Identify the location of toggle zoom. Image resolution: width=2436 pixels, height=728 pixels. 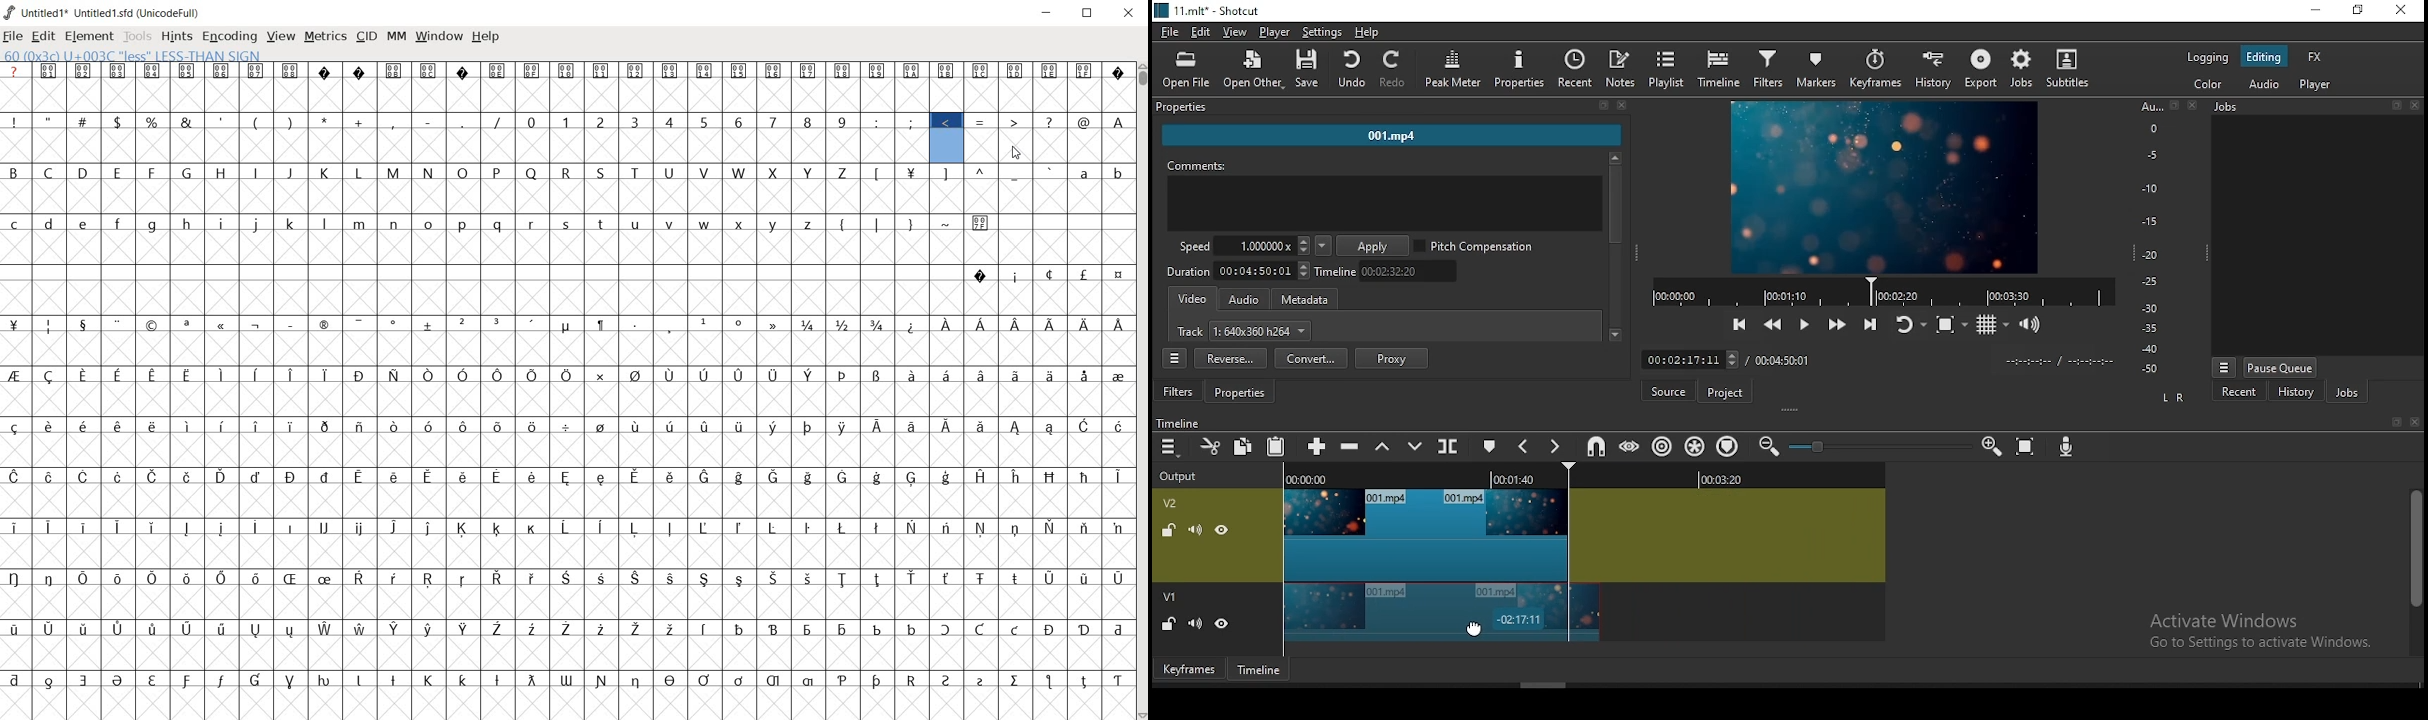
(1950, 323).